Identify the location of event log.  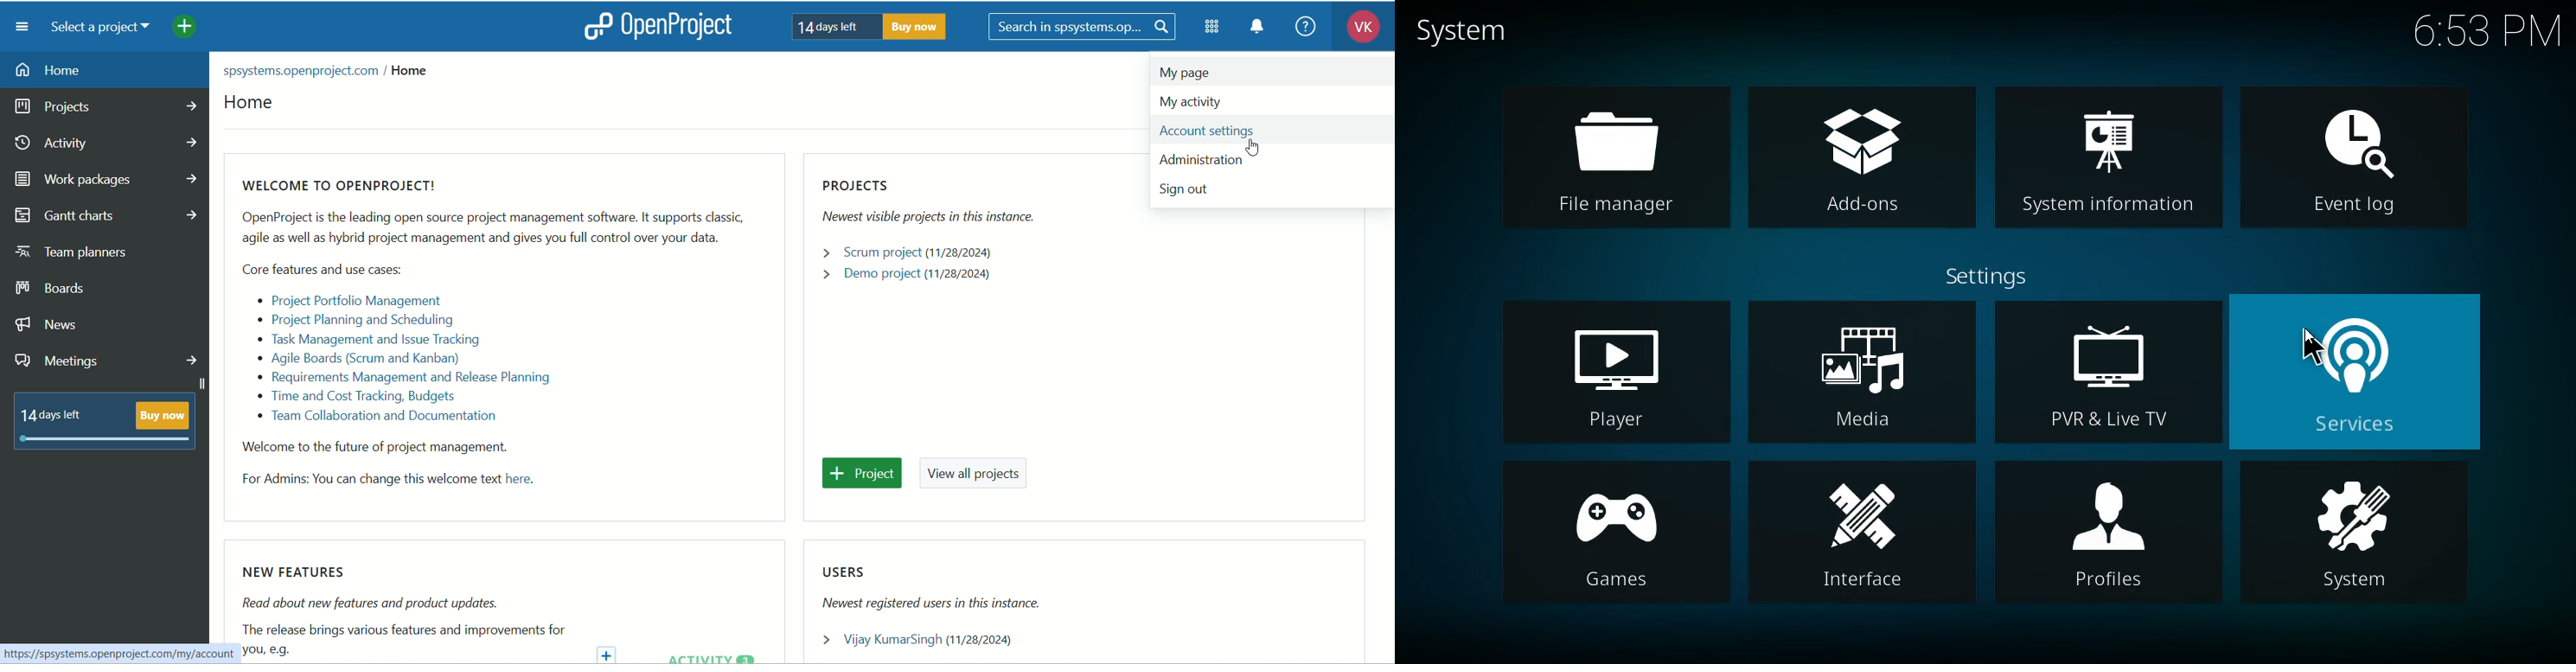
(2362, 167).